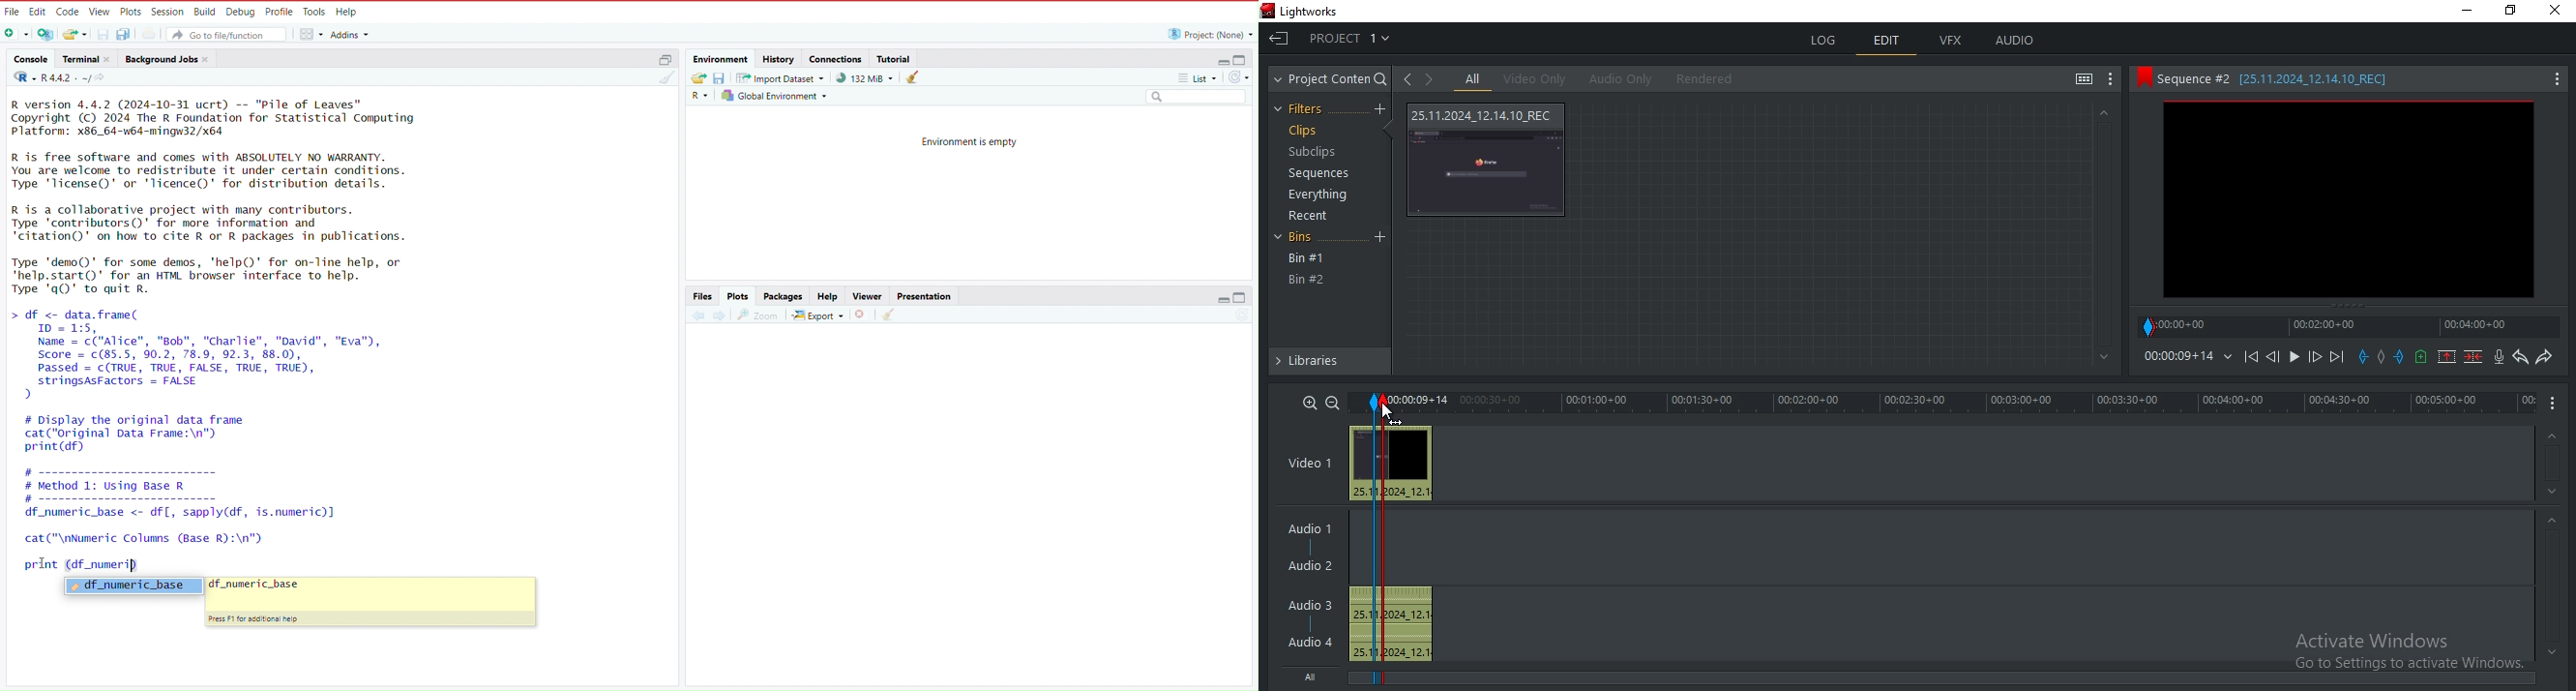  I want to click on , so click(2086, 77).